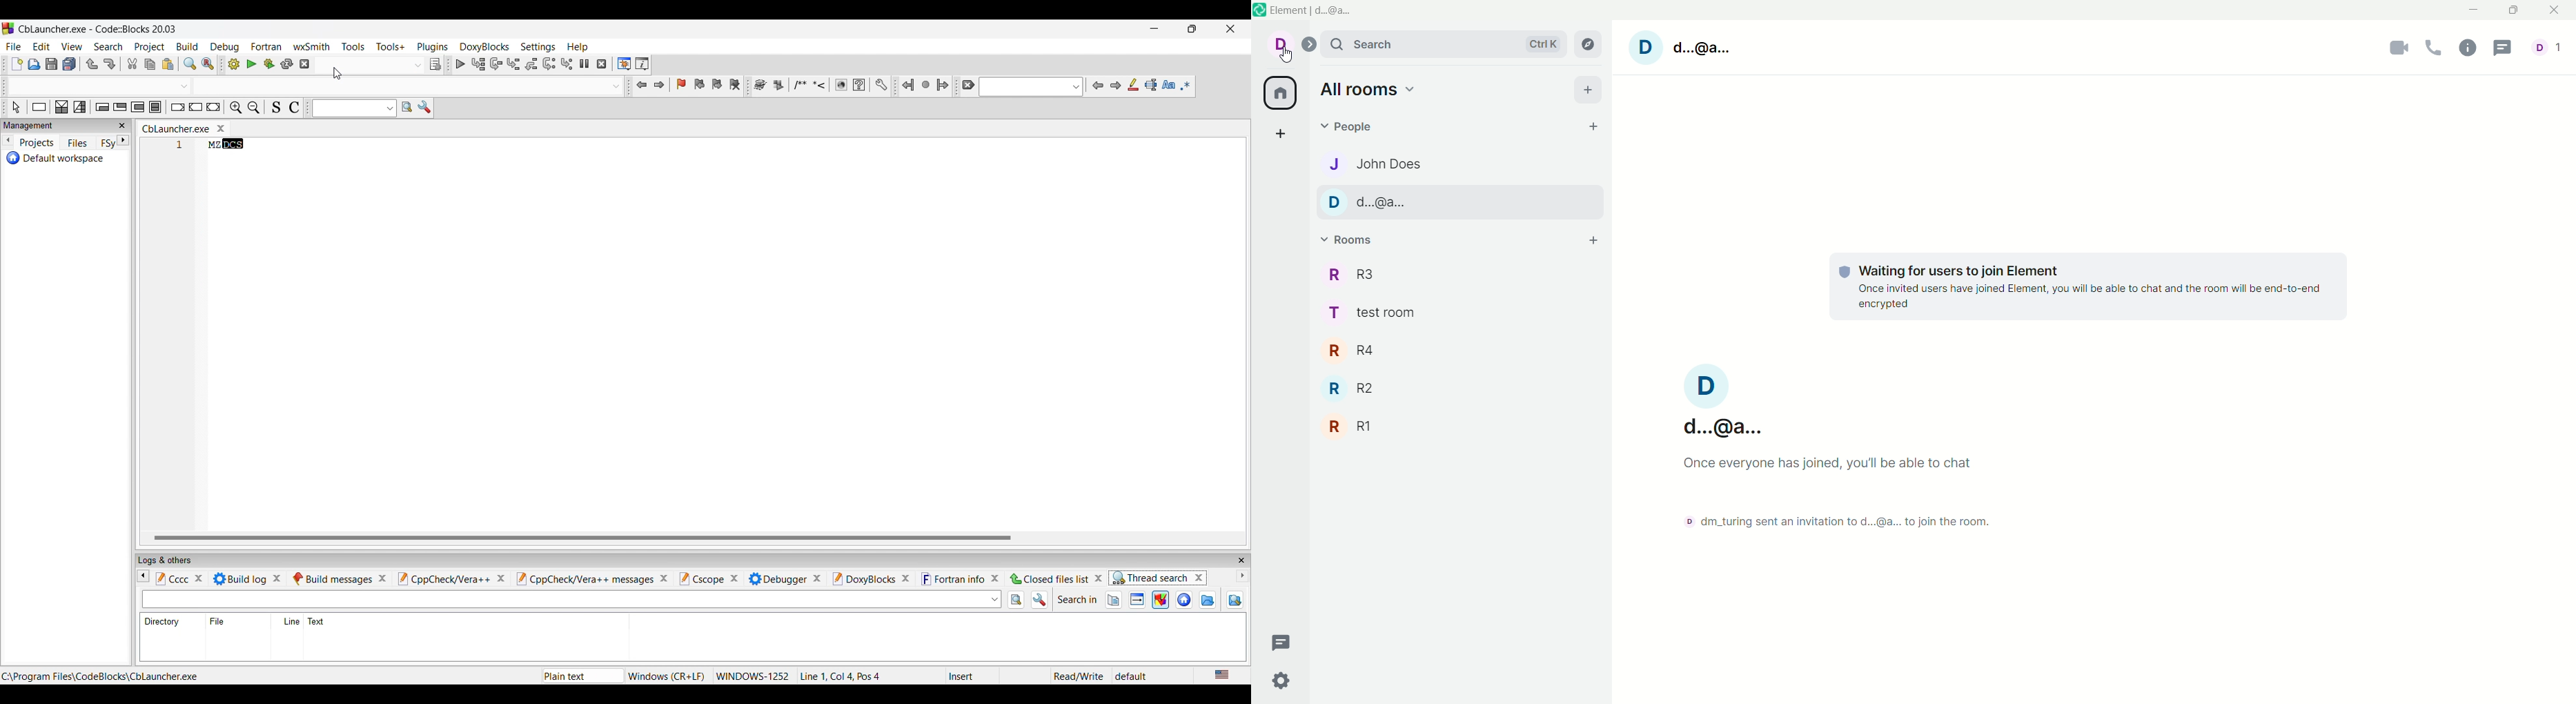 This screenshot has height=728, width=2576. I want to click on logo, so click(1260, 12).